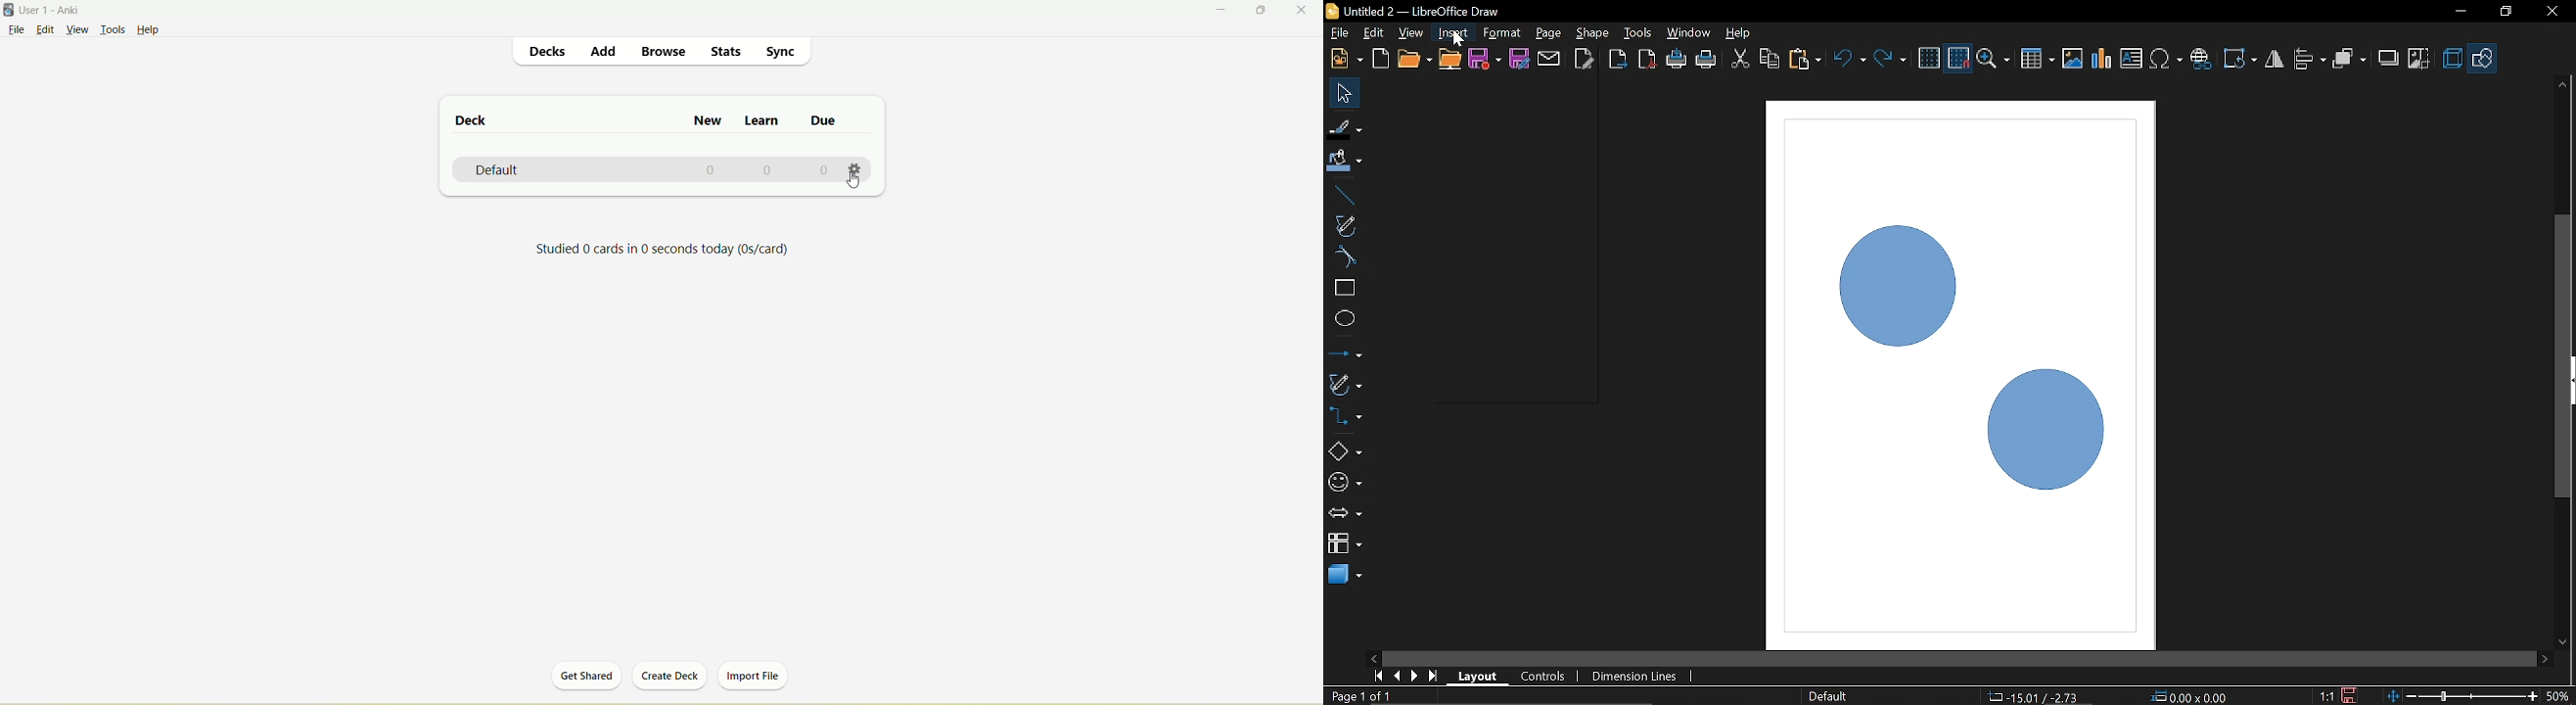  What do you see at coordinates (1413, 33) in the screenshot?
I see `View` at bounding box center [1413, 33].